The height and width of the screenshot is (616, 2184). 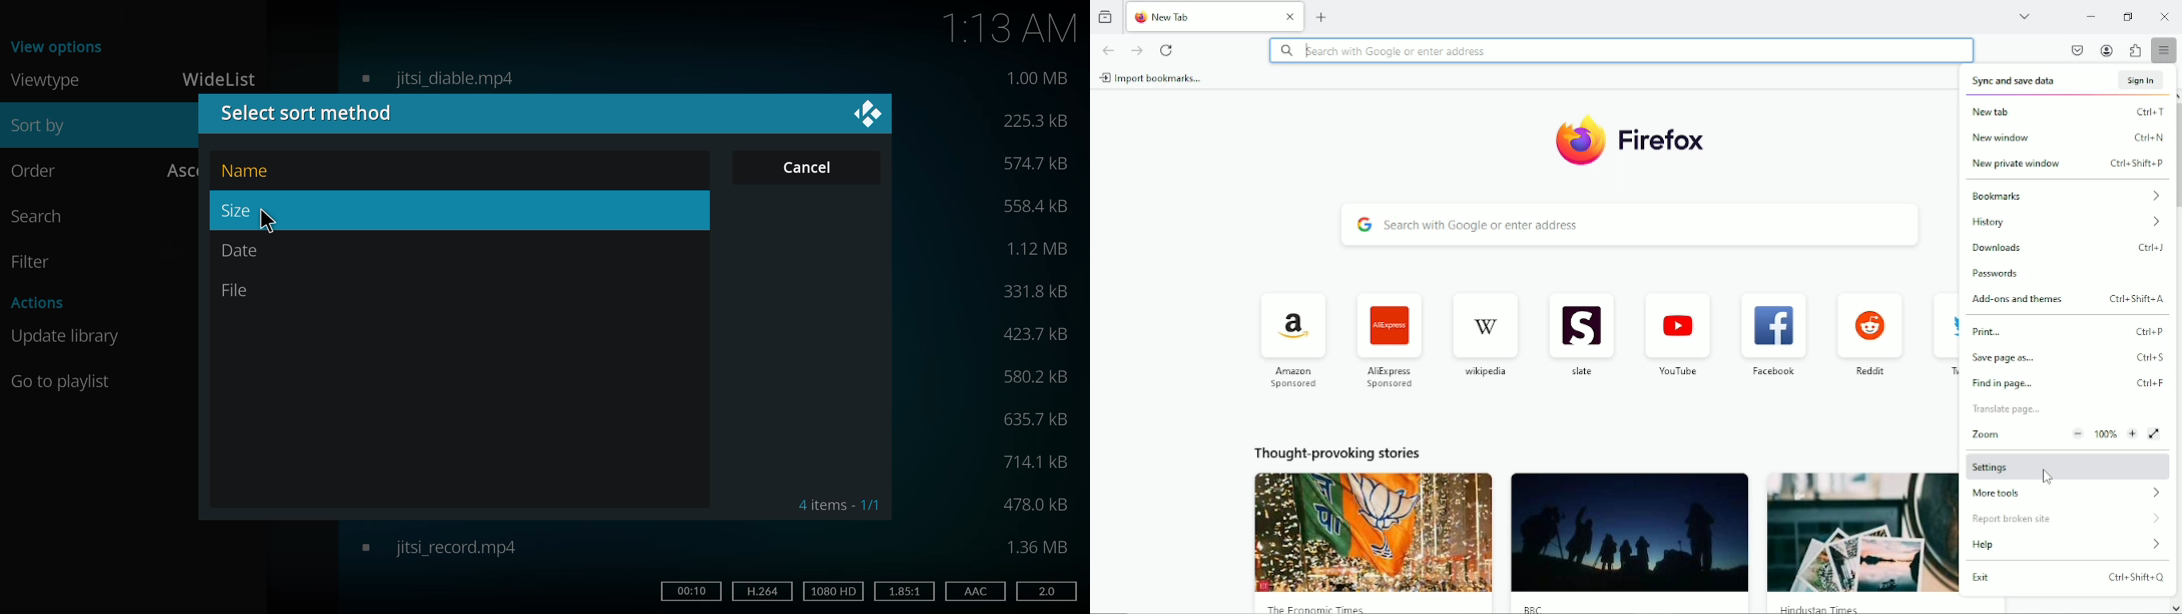 What do you see at coordinates (459, 252) in the screenshot?
I see `date` at bounding box center [459, 252].